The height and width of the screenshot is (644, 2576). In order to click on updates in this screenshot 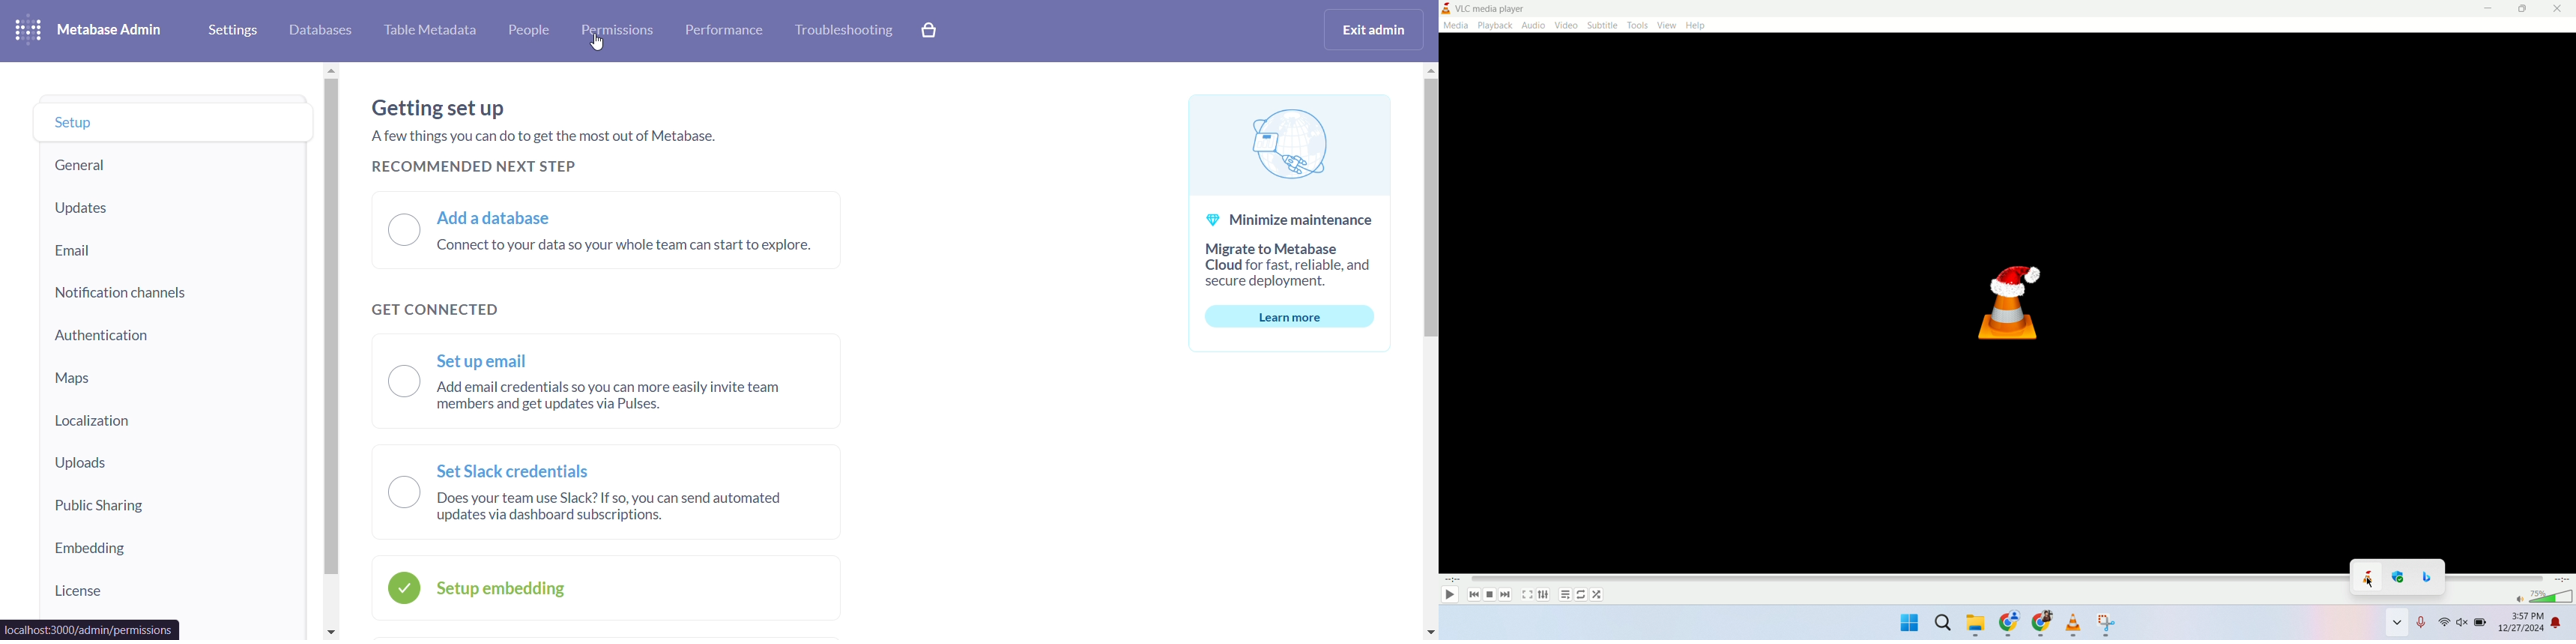, I will do `click(175, 205)`.